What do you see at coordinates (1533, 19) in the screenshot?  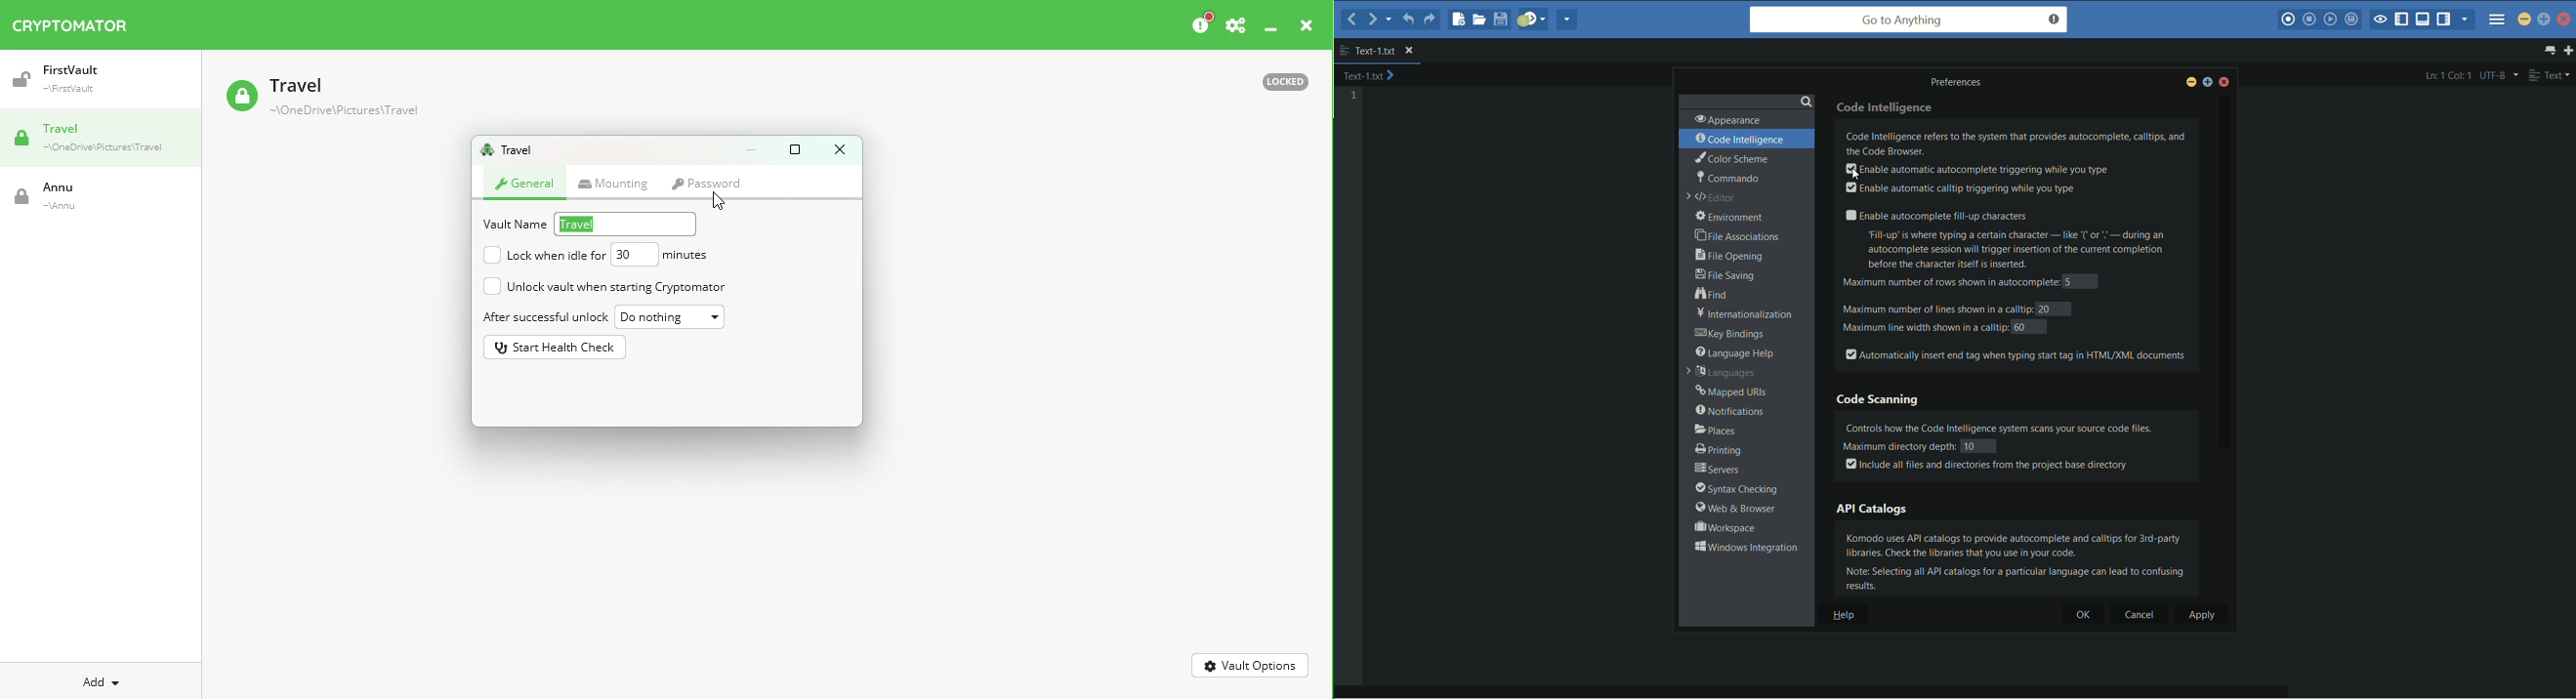 I see `jump to next syntax correcting result` at bounding box center [1533, 19].